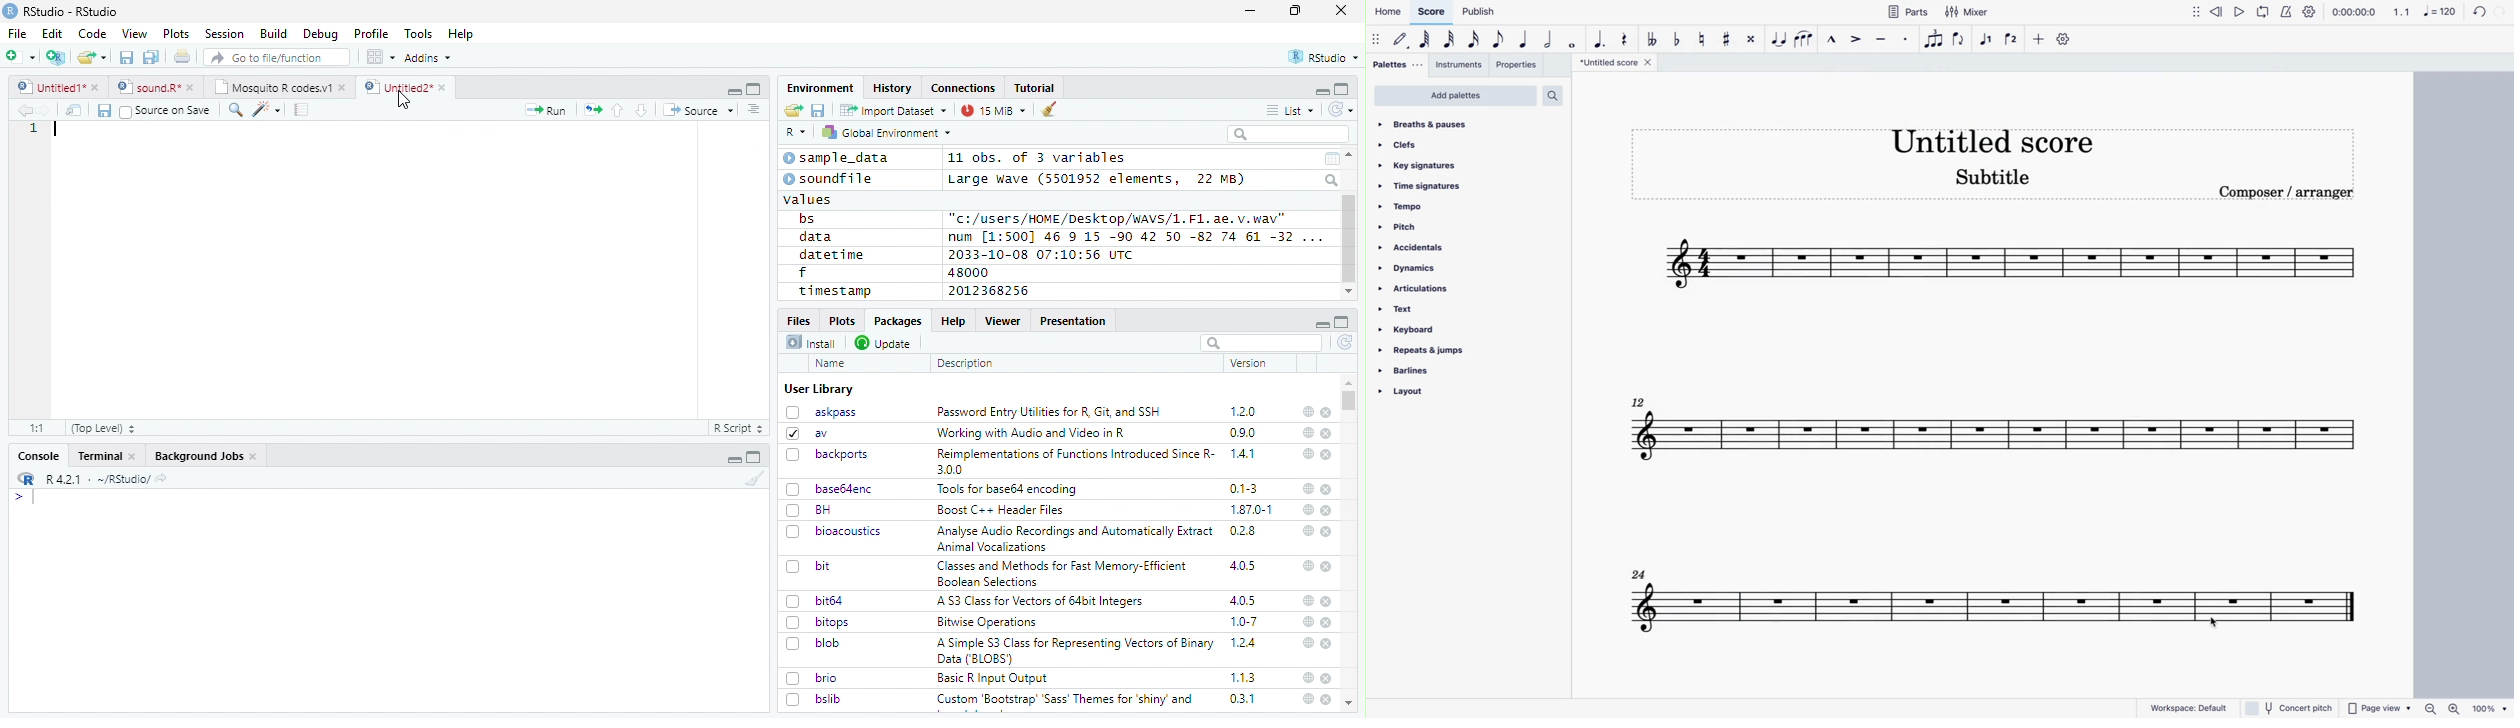 This screenshot has width=2520, height=728. Describe the element at coordinates (2315, 12) in the screenshot. I see `Setting` at that location.